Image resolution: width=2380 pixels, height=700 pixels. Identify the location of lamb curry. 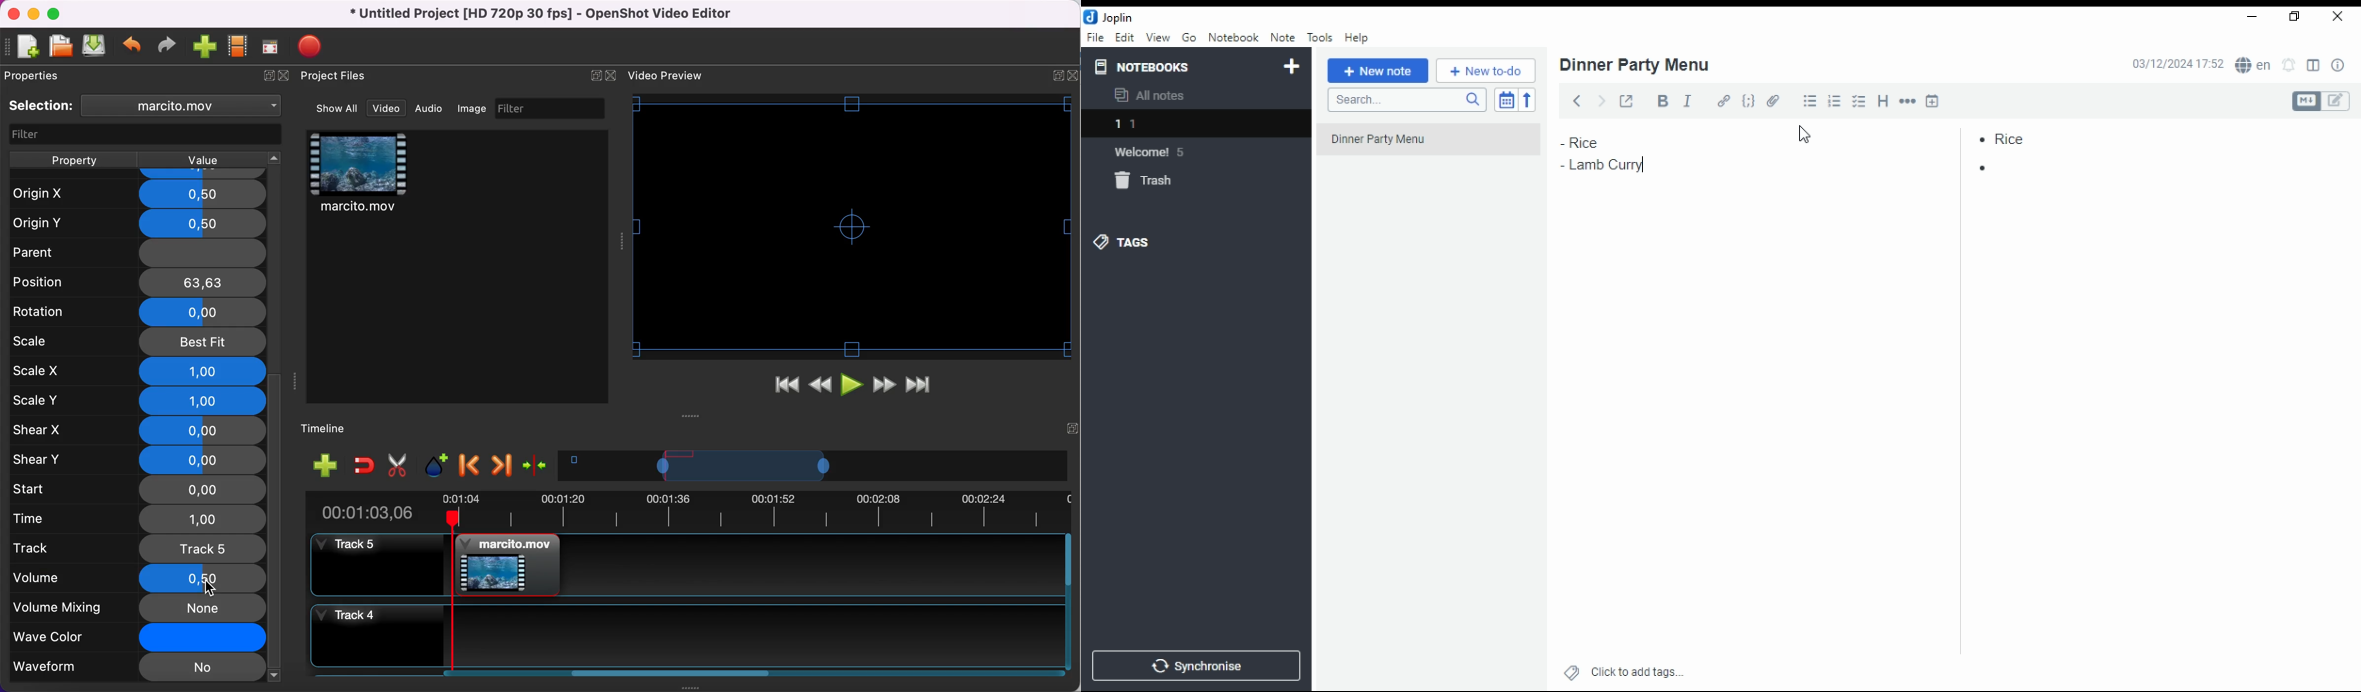
(1618, 165).